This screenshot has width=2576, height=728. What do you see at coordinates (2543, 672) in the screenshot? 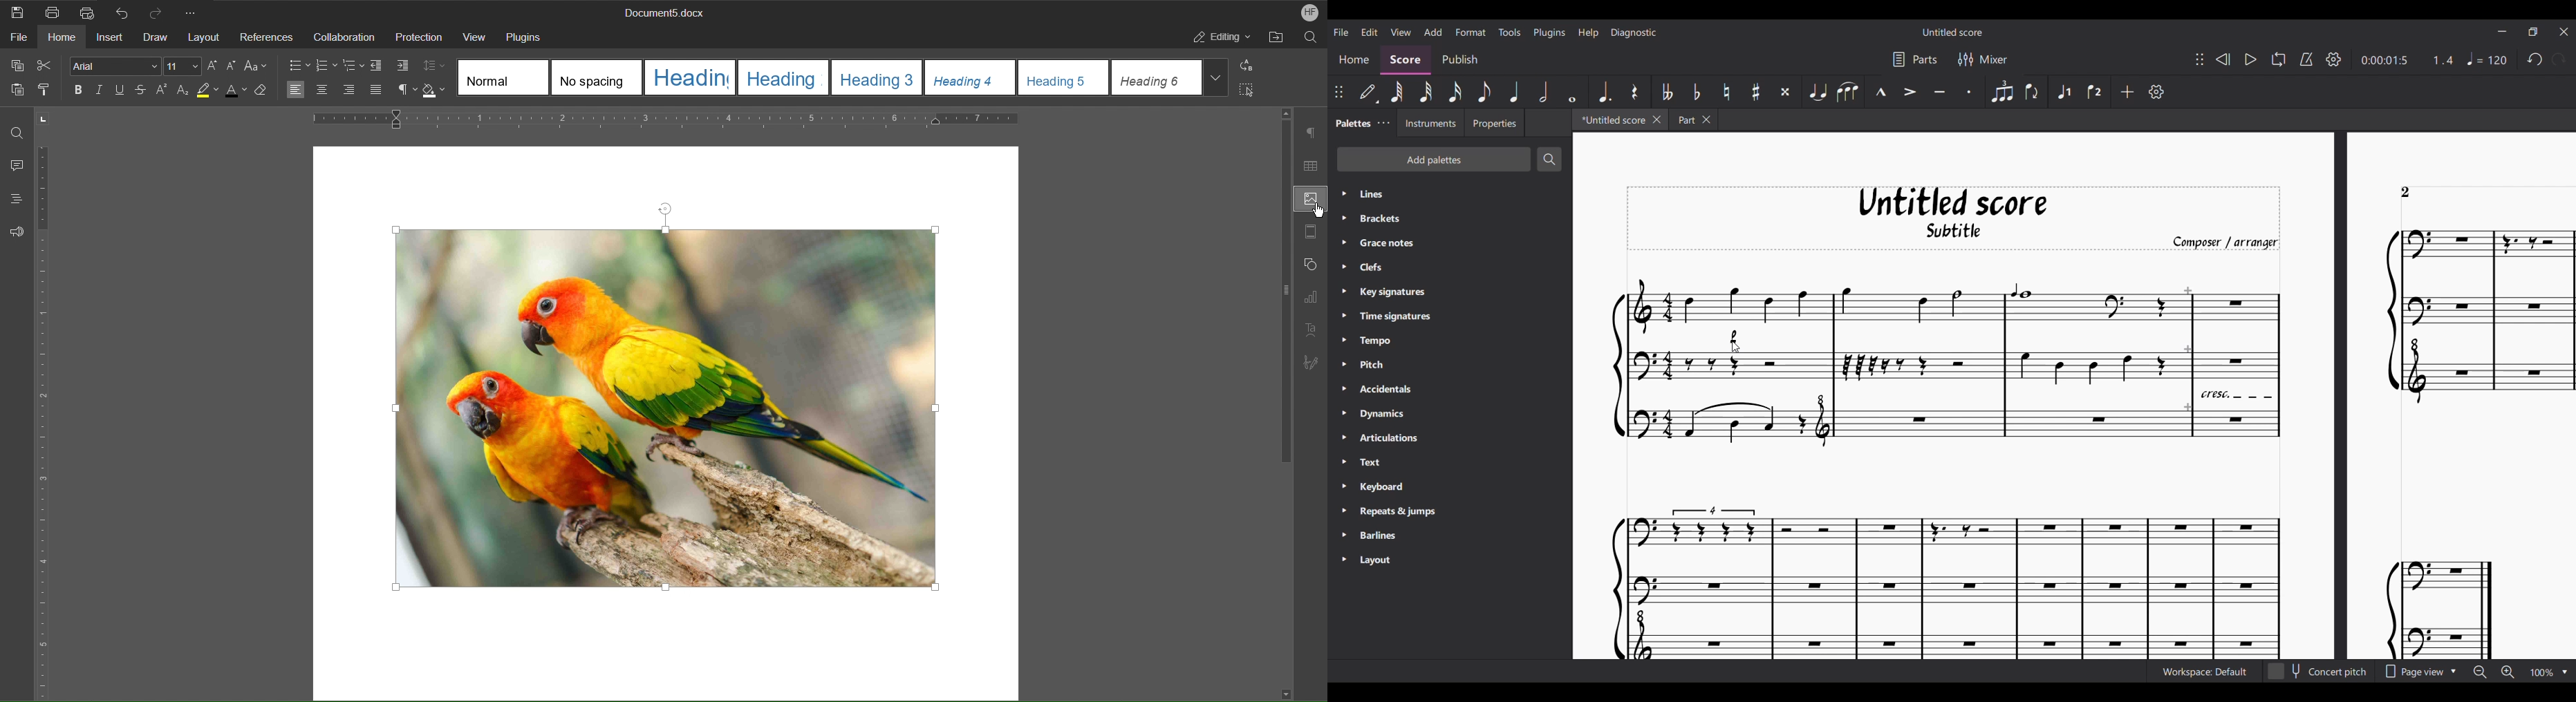
I see `Zoom factor` at bounding box center [2543, 672].